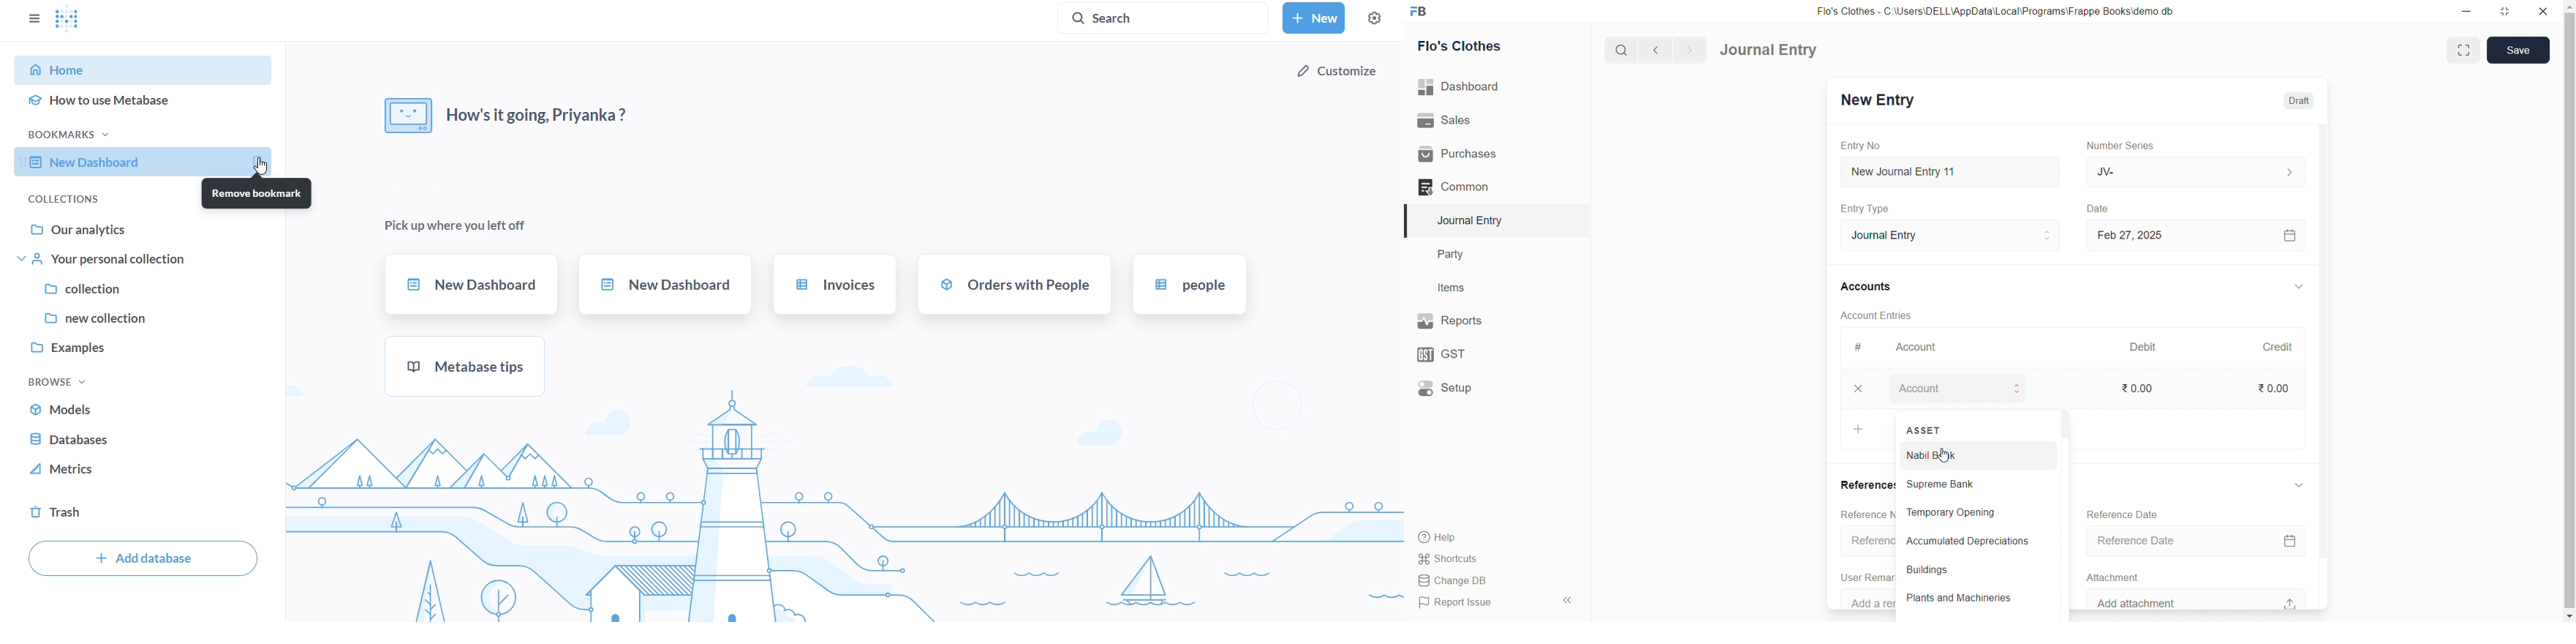 This screenshot has height=644, width=2576. What do you see at coordinates (1881, 101) in the screenshot?
I see `New Entry` at bounding box center [1881, 101].